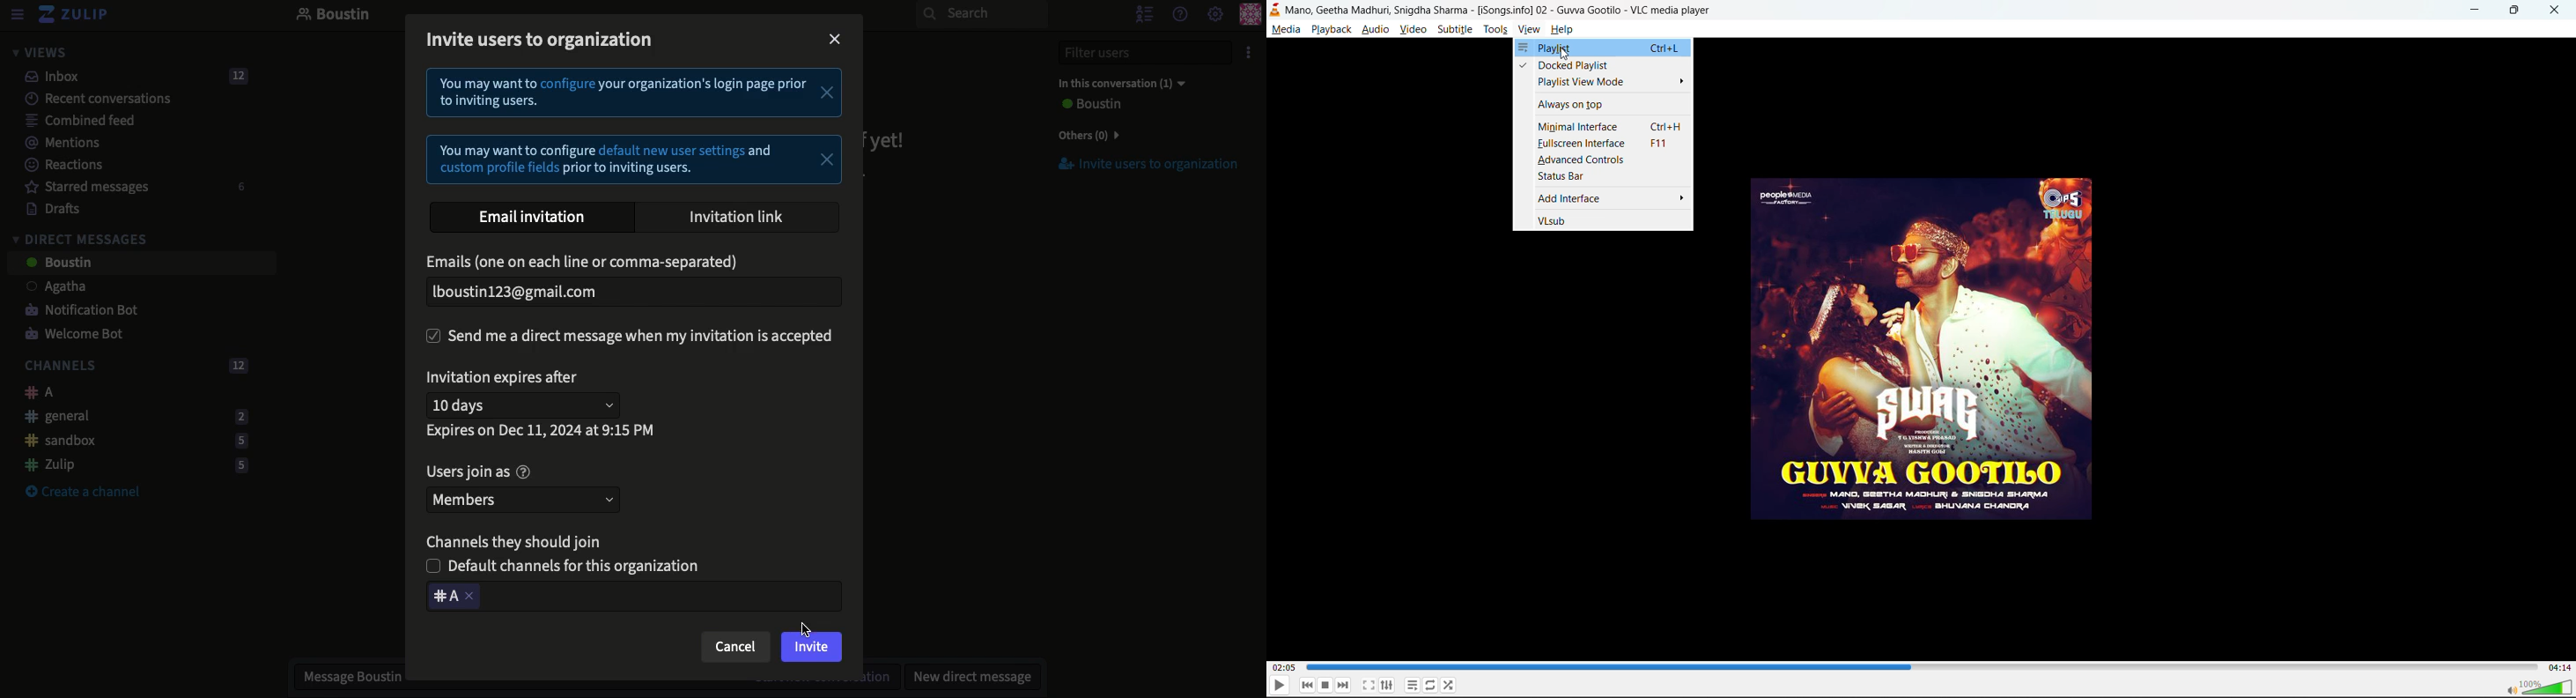 The height and width of the screenshot is (700, 2576). What do you see at coordinates (520, 540) in the screenshot?
I see `Channels they should join` at bounding box center [520, 540].